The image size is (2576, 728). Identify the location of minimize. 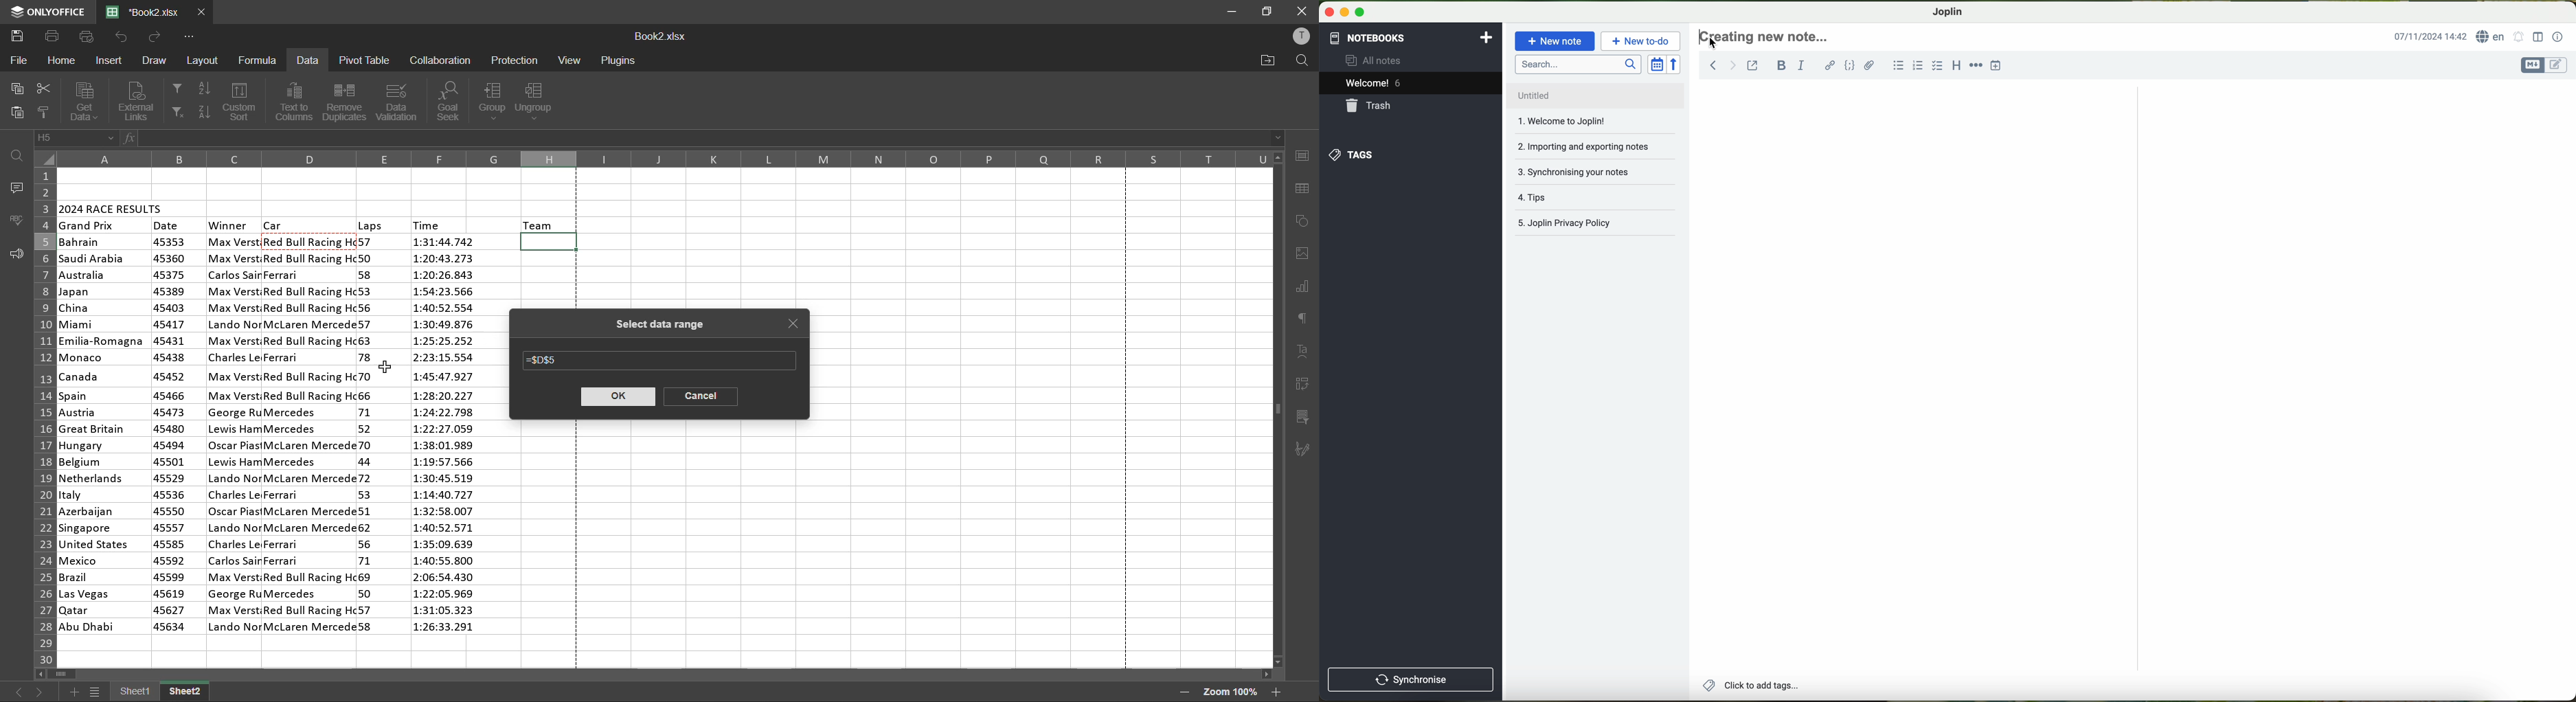
(1344, 15).